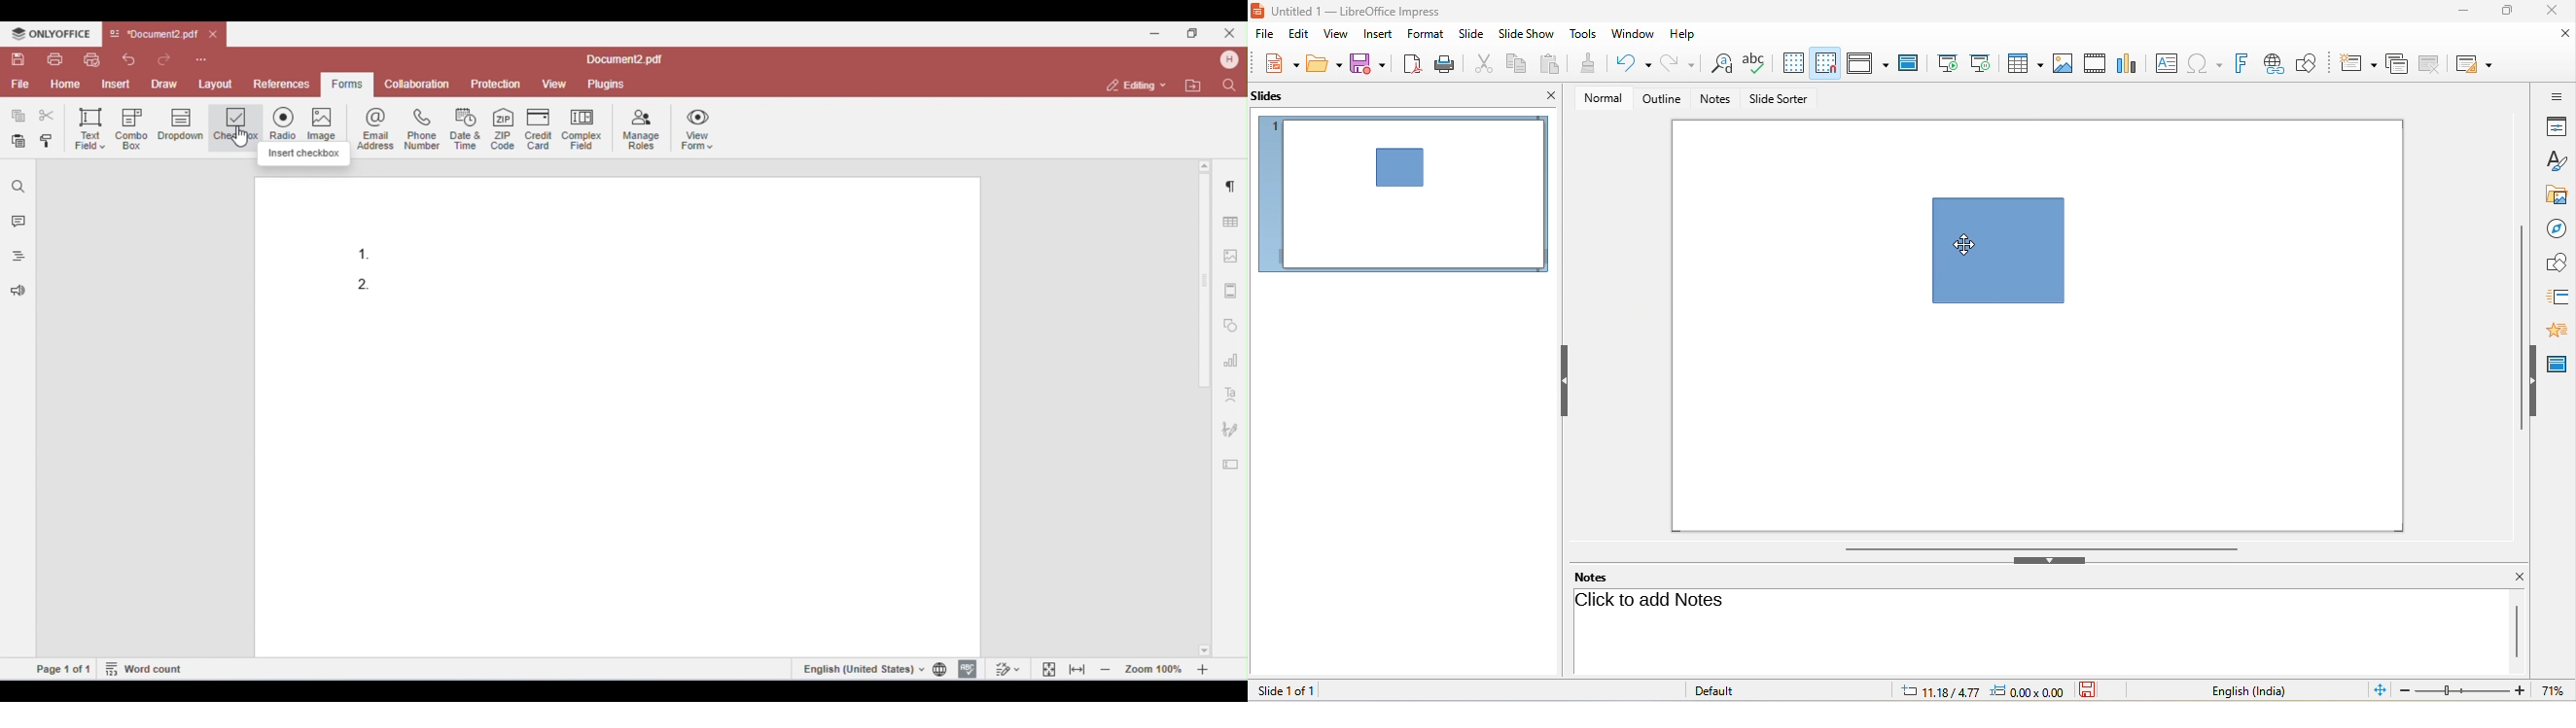 This screenshot has height=728, width=2576. I want to click on snap to grid, so click(1830, 62).